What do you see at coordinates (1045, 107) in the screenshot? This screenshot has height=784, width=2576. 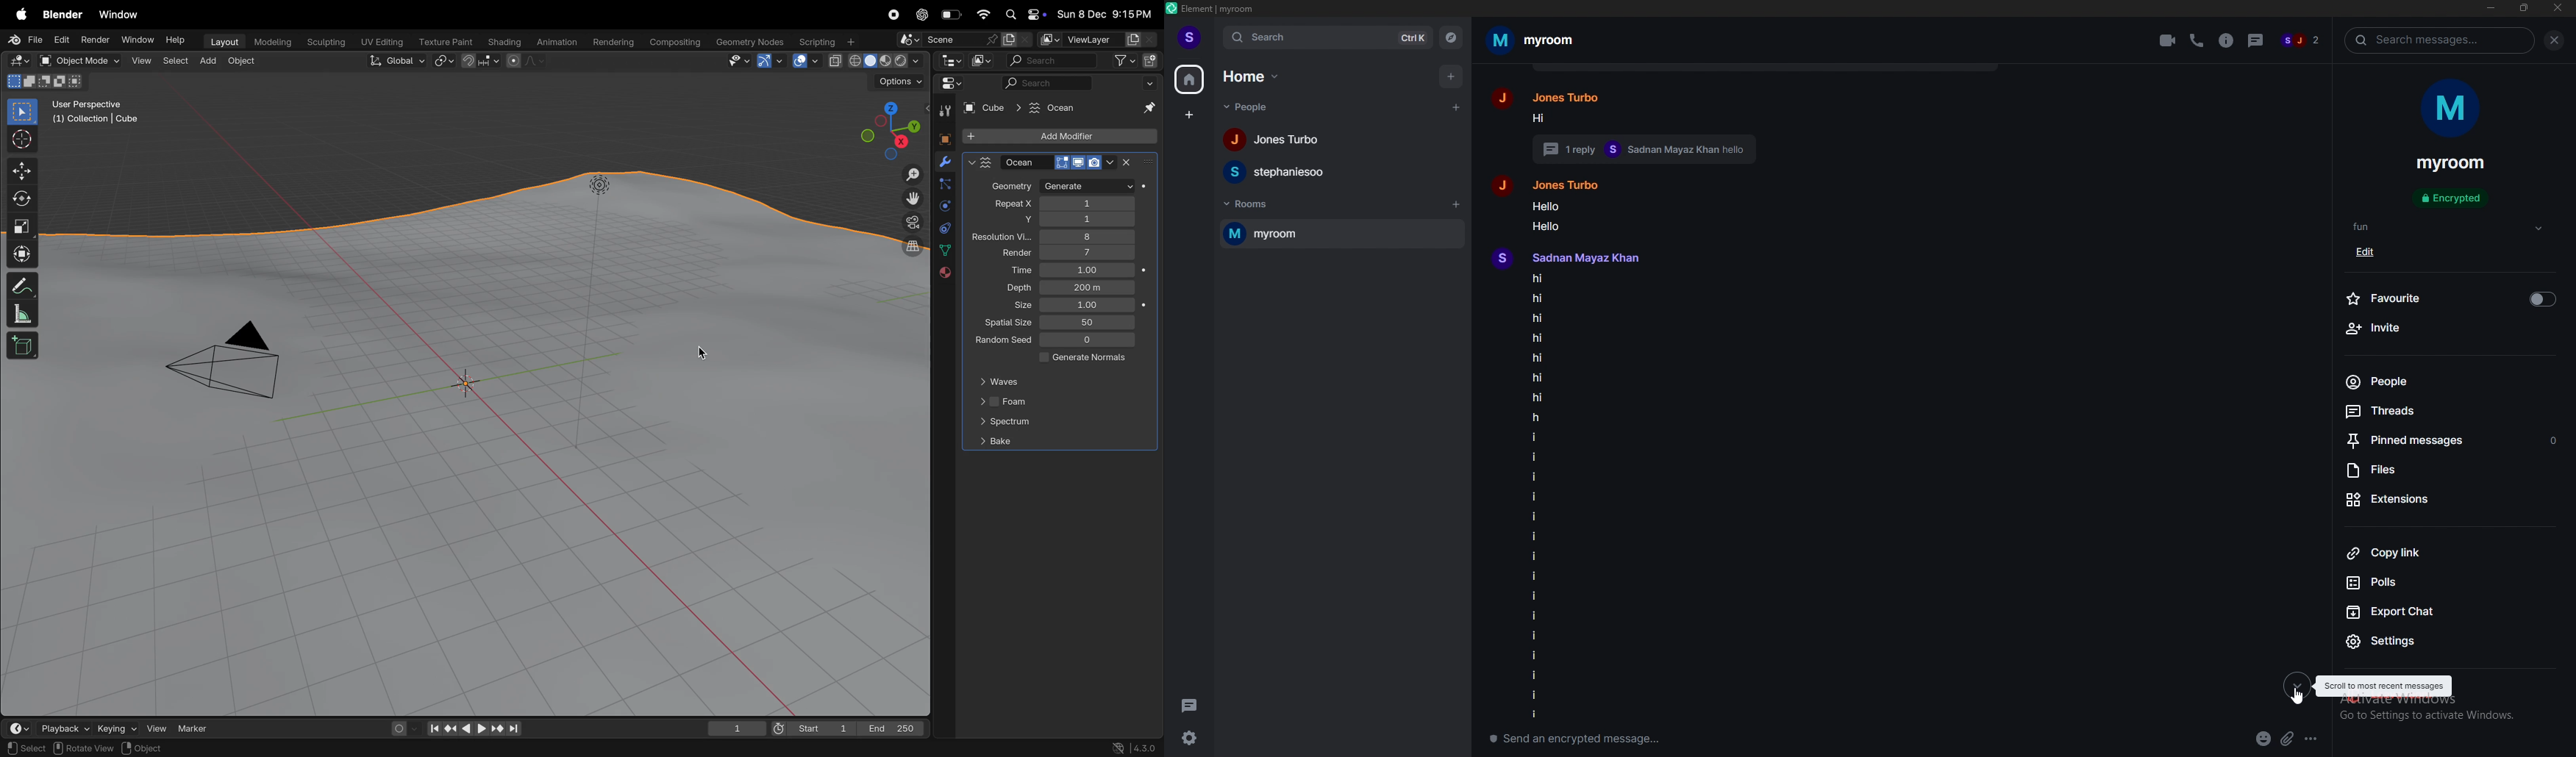 I see `Ocean` at bounding box center [1045, 107].